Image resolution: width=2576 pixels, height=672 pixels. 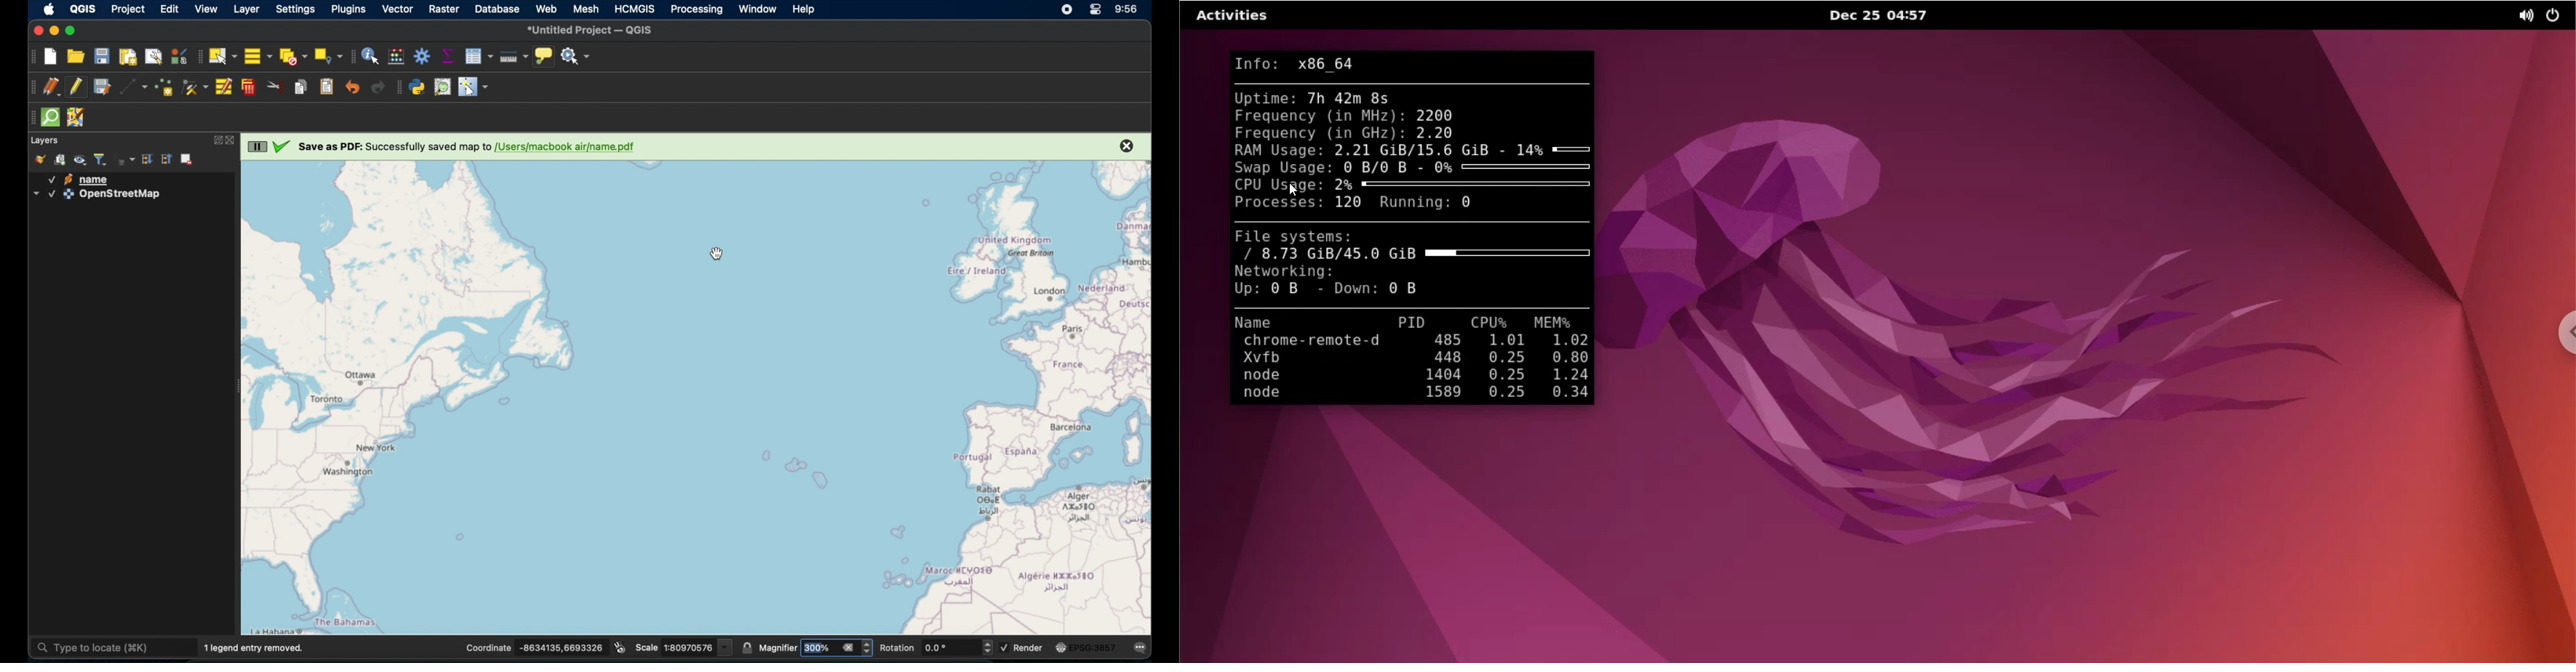 I want to click on window, so click(x=757, y=9).